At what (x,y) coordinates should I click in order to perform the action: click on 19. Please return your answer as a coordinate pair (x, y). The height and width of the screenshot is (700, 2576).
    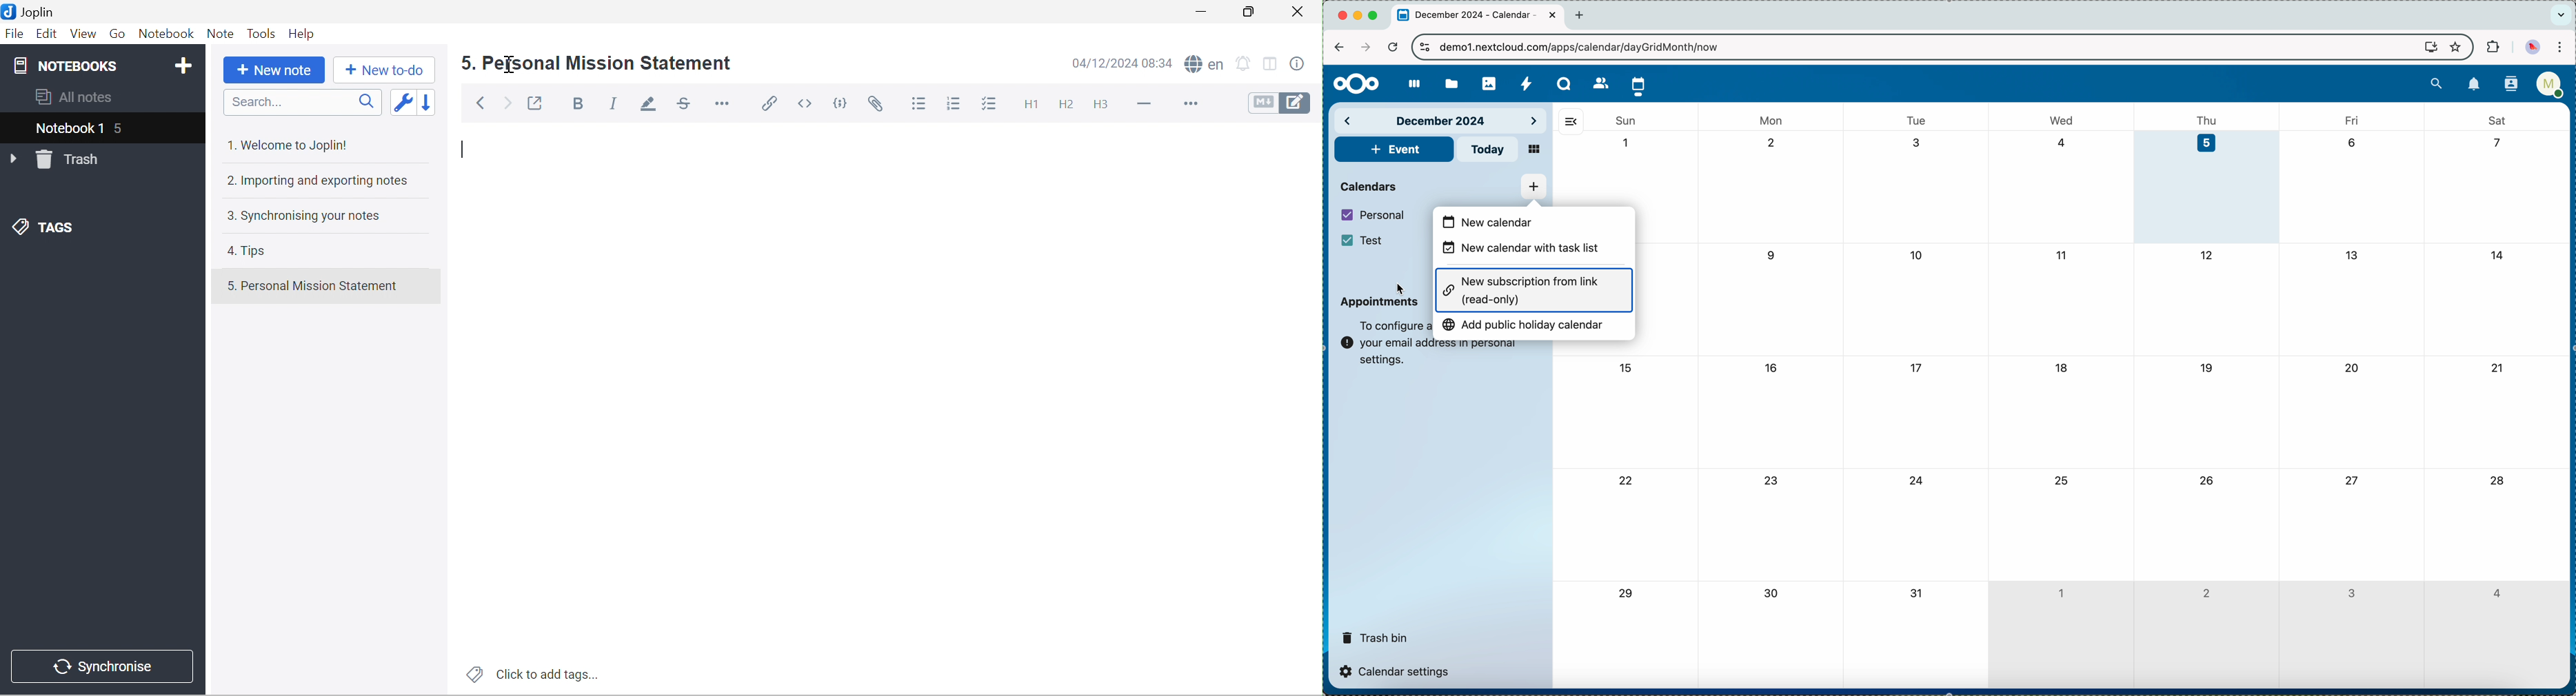
    Looking at the image, I should click on (2207, 367).